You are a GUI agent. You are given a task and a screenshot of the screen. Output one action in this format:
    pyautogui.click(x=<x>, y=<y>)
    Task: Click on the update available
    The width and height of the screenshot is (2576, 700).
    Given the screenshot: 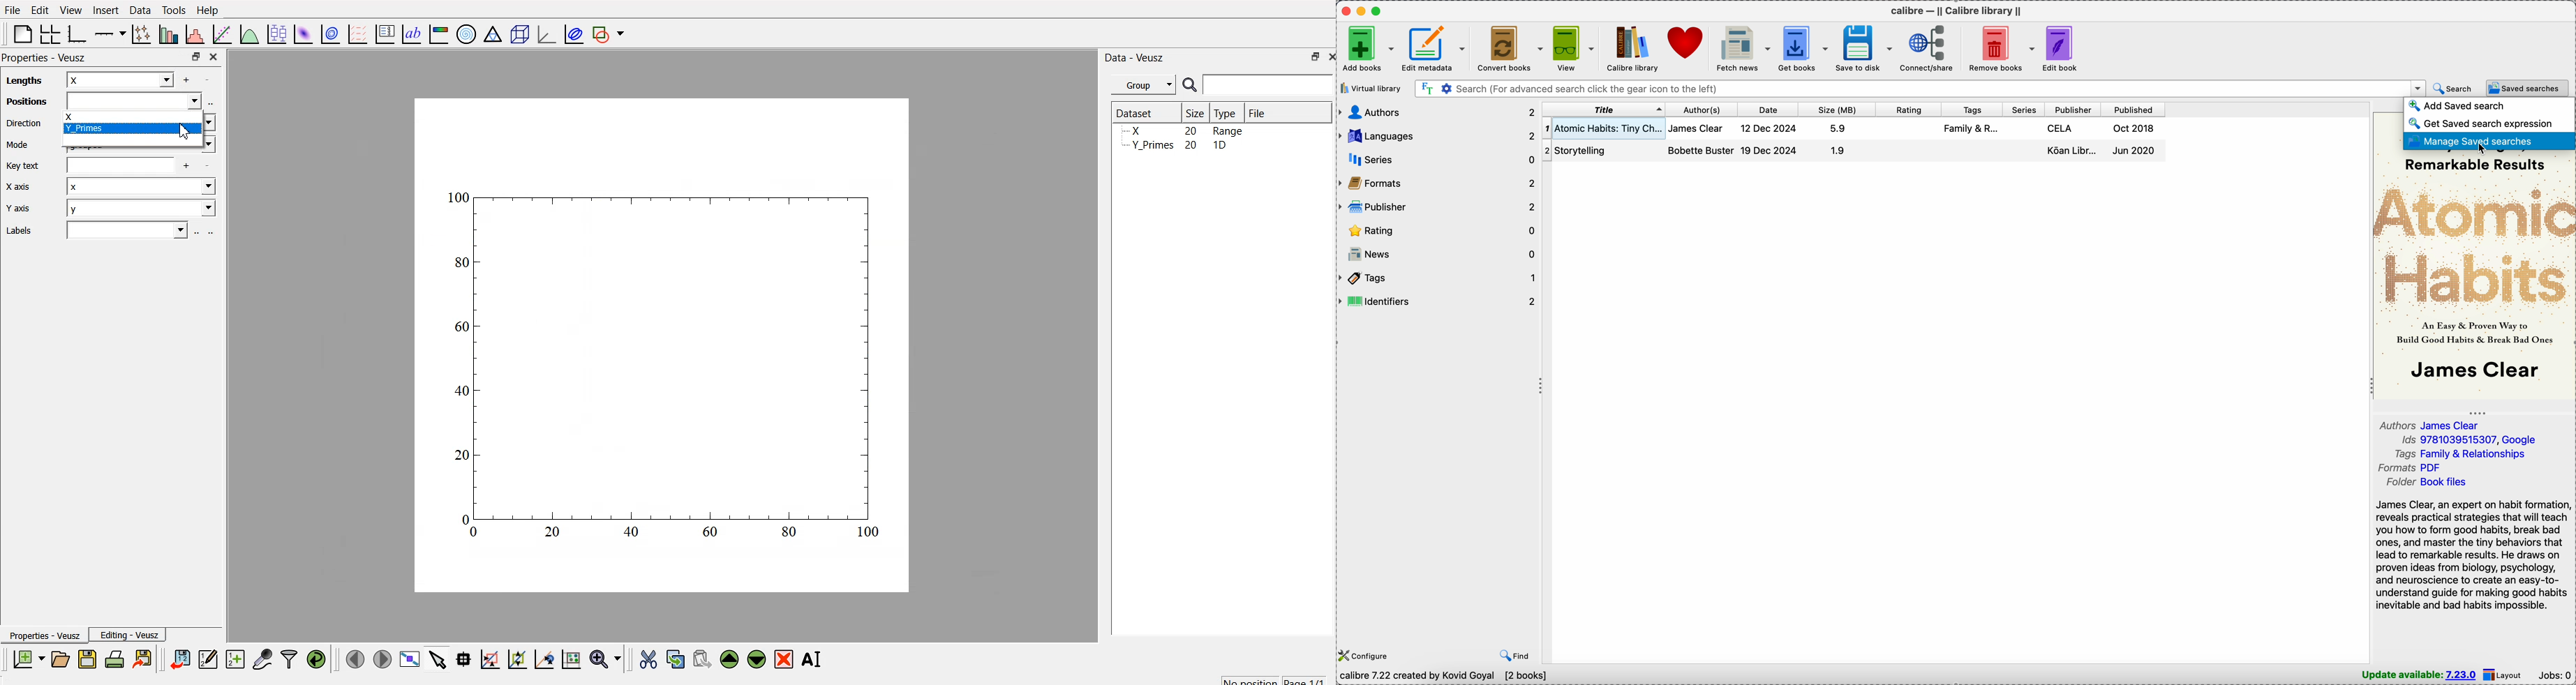 What is the action you would take?
    pyautogui.click(x=2420, y=675)
    